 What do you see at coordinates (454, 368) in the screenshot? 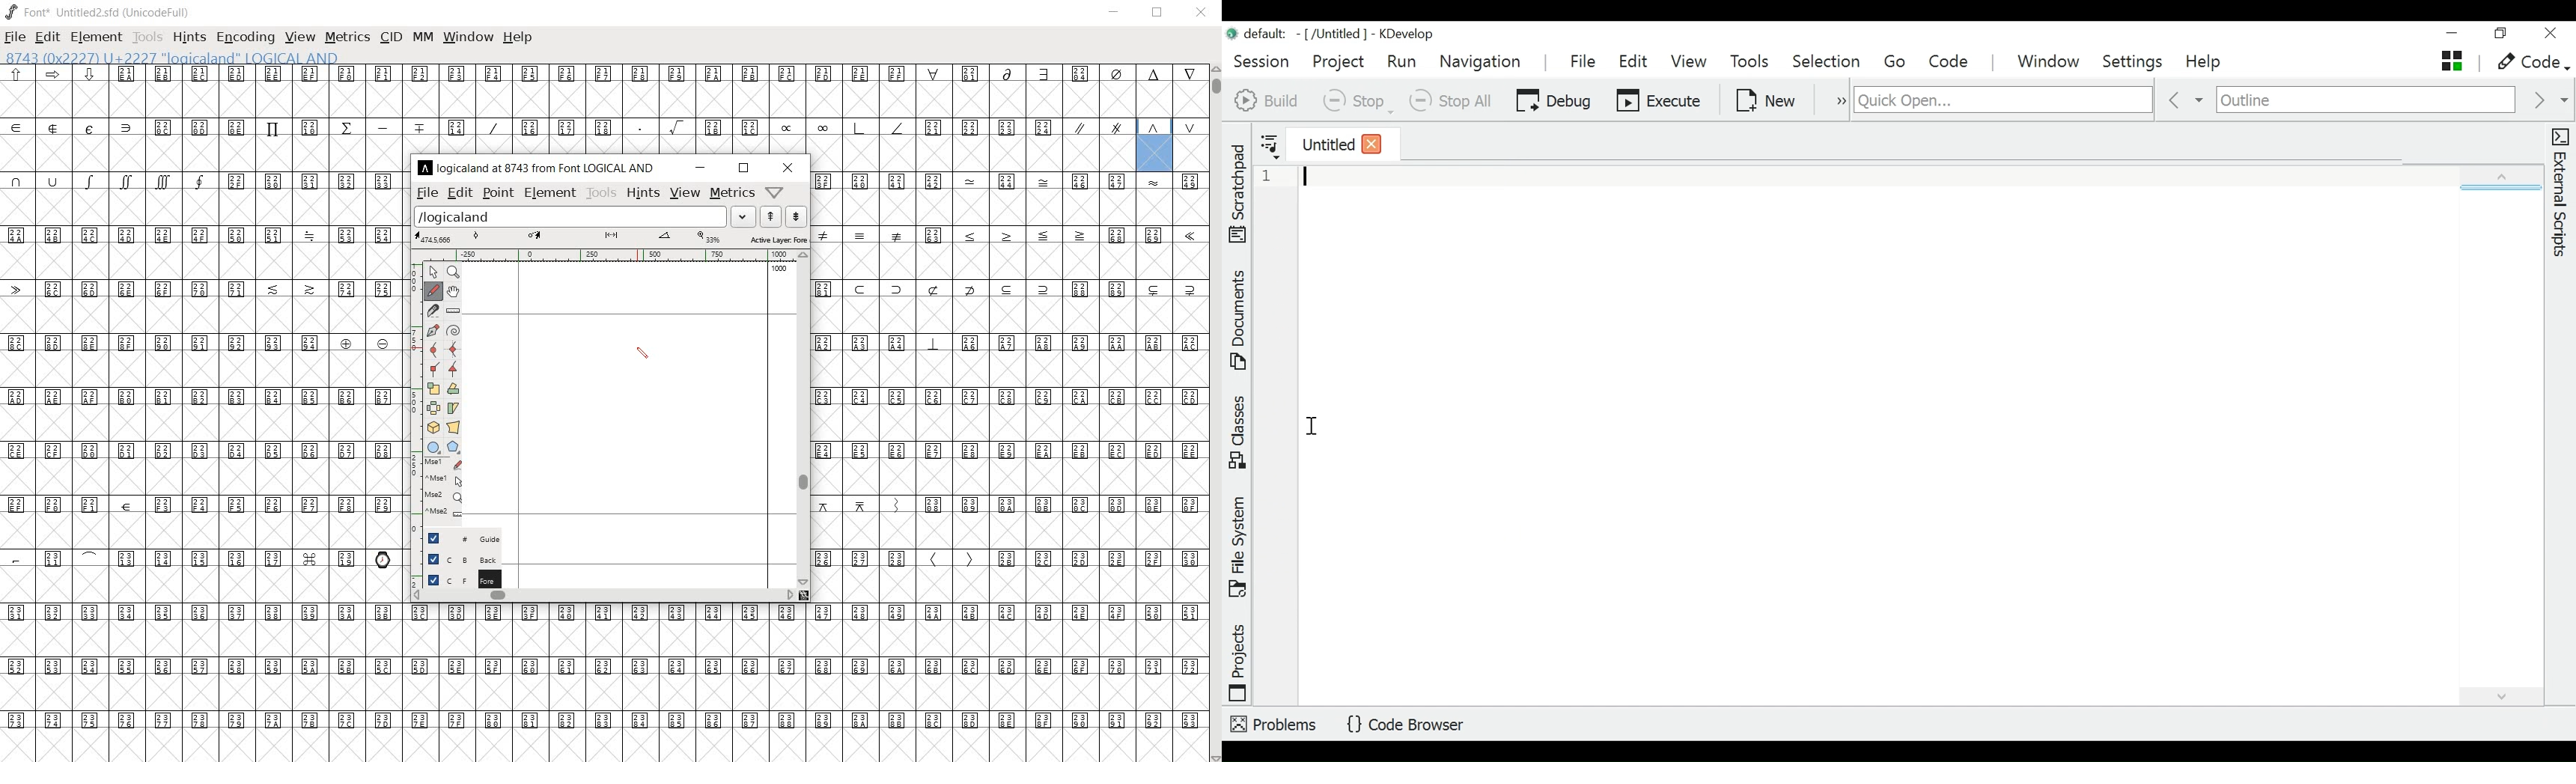
I see `Add a corner point` at bounding box center [454, 368].